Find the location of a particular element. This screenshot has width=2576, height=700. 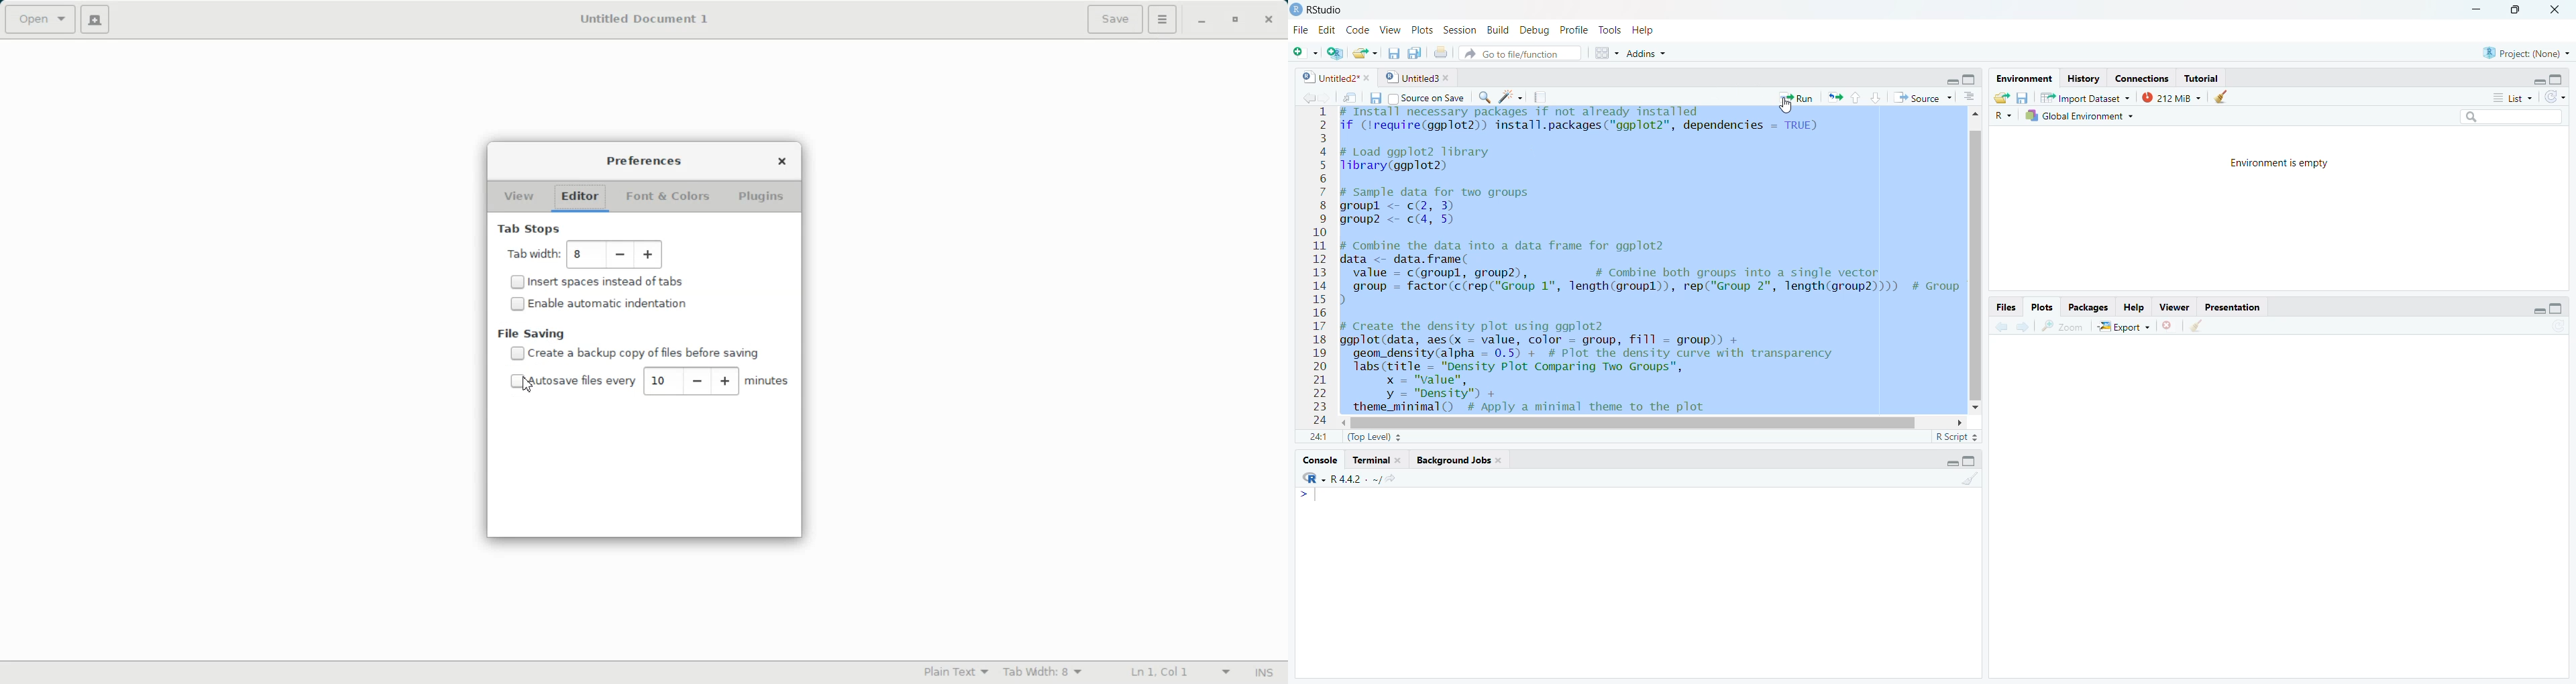

help is located at coordinates (1648, 33).